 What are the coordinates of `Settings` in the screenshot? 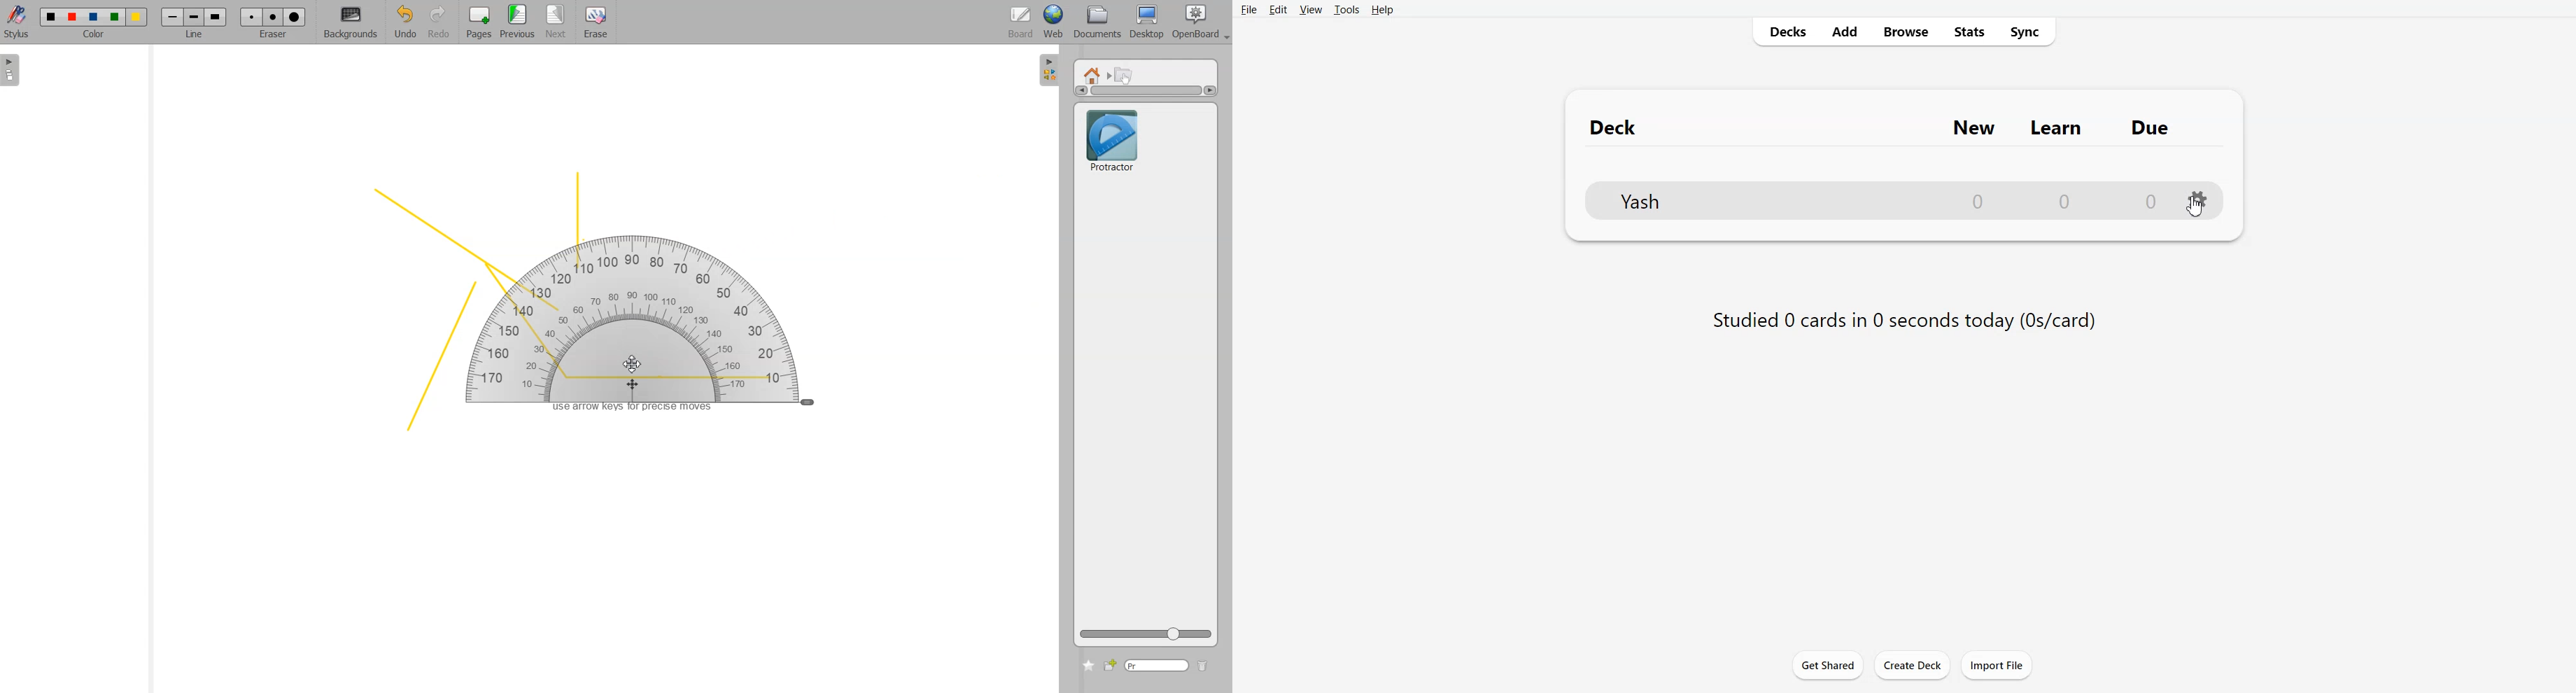 It's located at (2200, 204).